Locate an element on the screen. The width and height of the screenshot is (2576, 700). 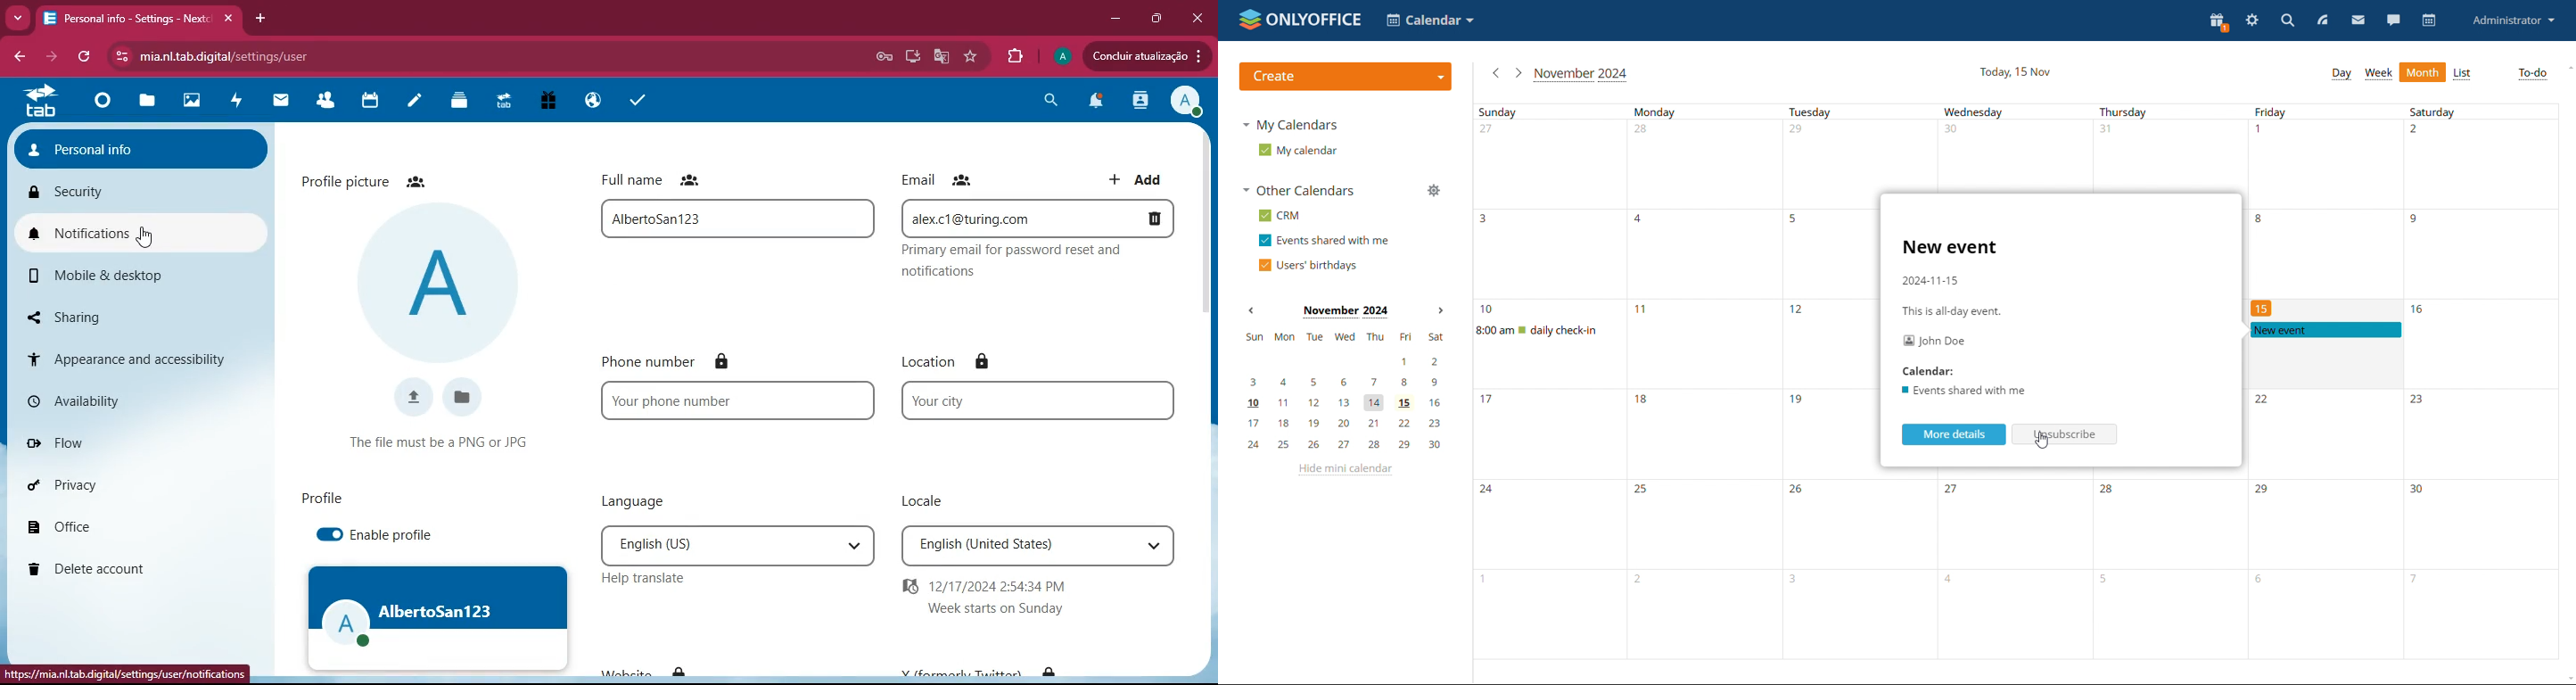
close is located at coordinates (1200, 16).